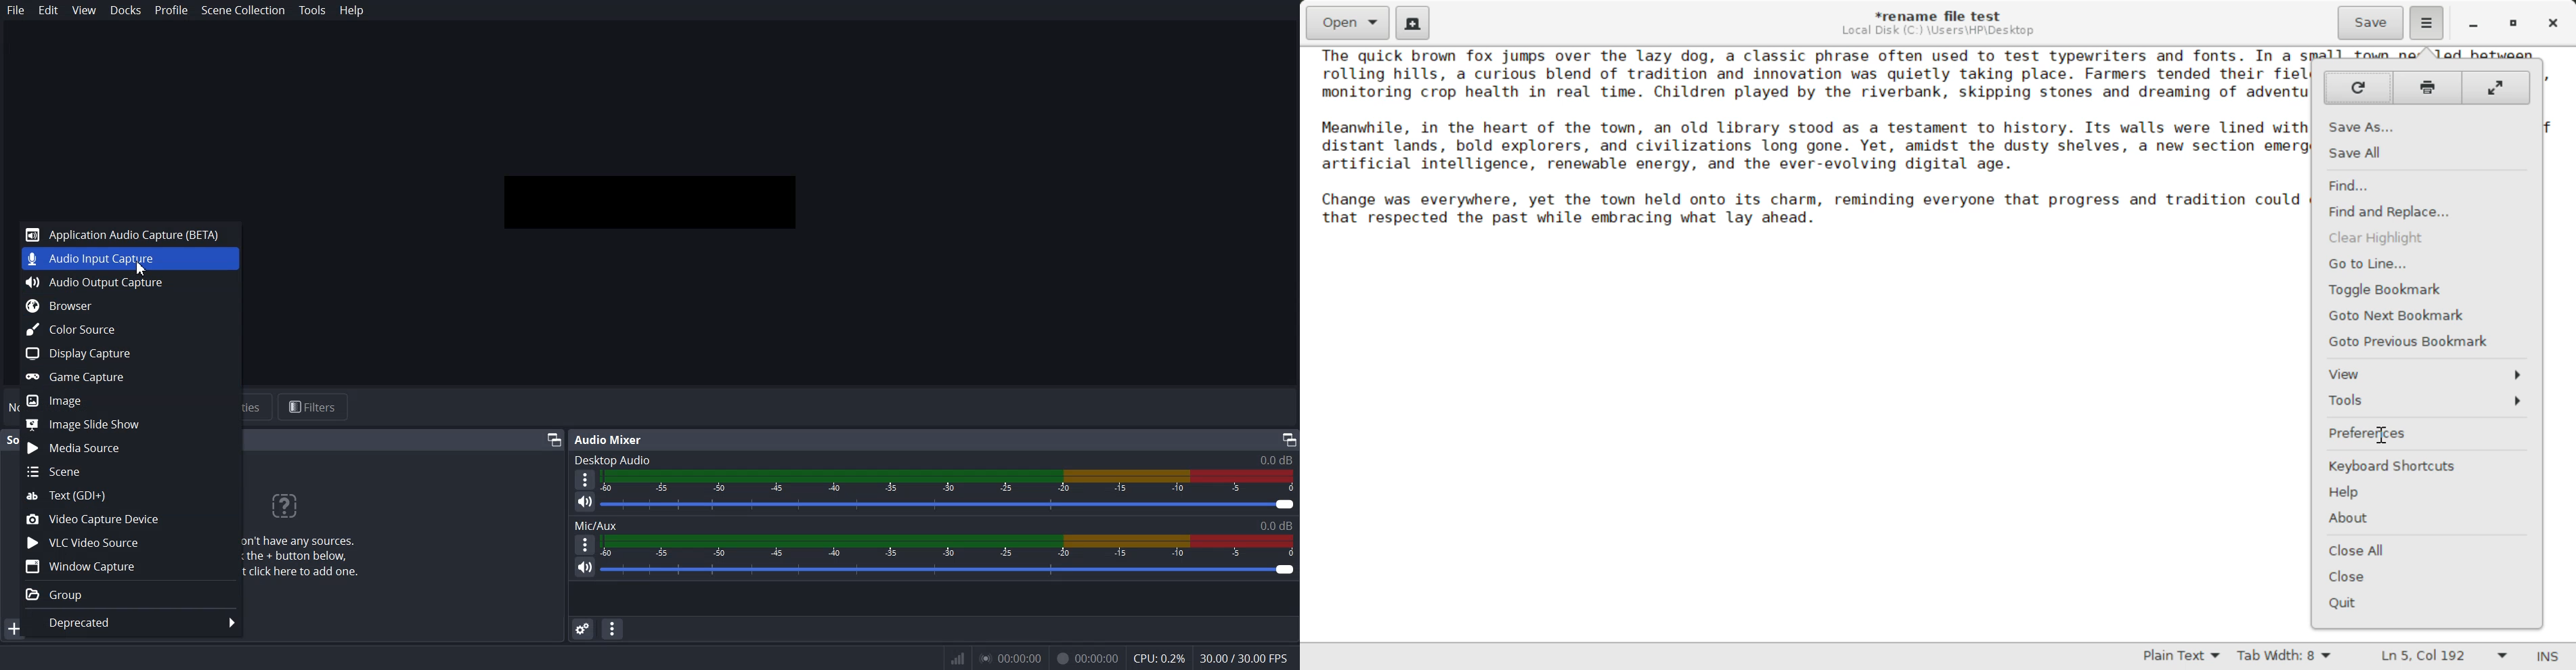 The image size is (2576, 672). Describe the element at coordinates (935, 460) in the screenshot. I see `Text` at that location.